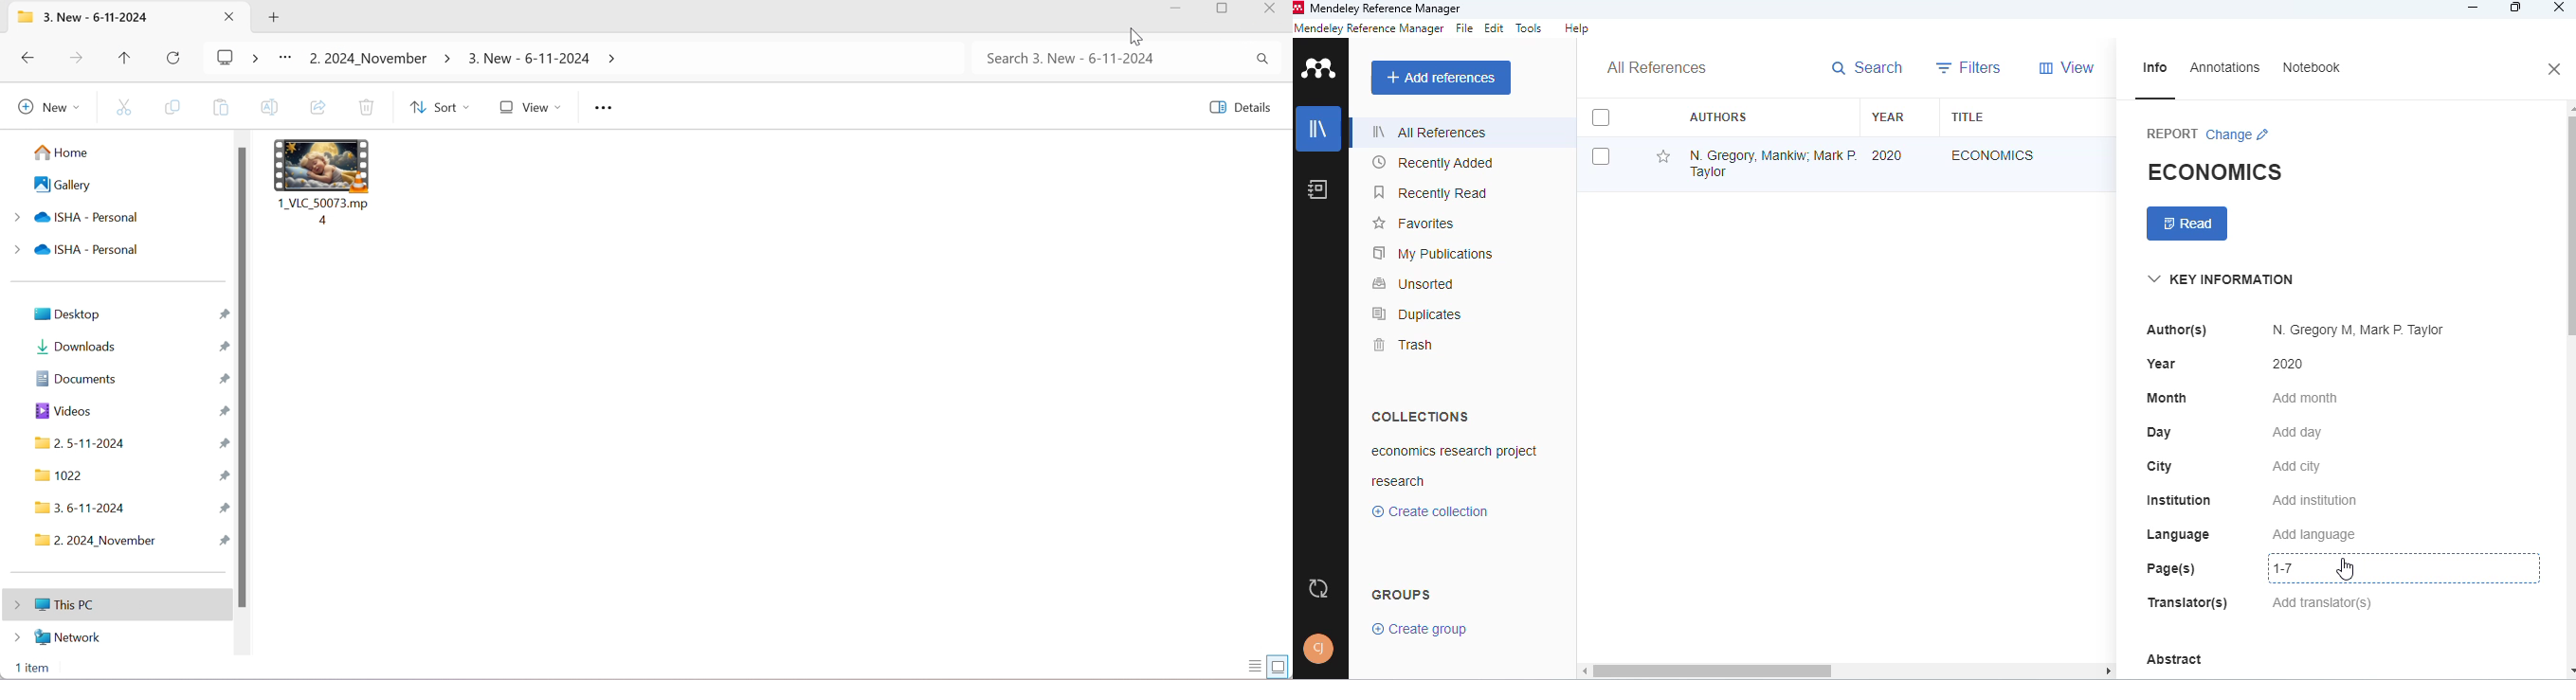 The image size is (2576, 700). I want to click on Back to new folder, so click(31, 59).